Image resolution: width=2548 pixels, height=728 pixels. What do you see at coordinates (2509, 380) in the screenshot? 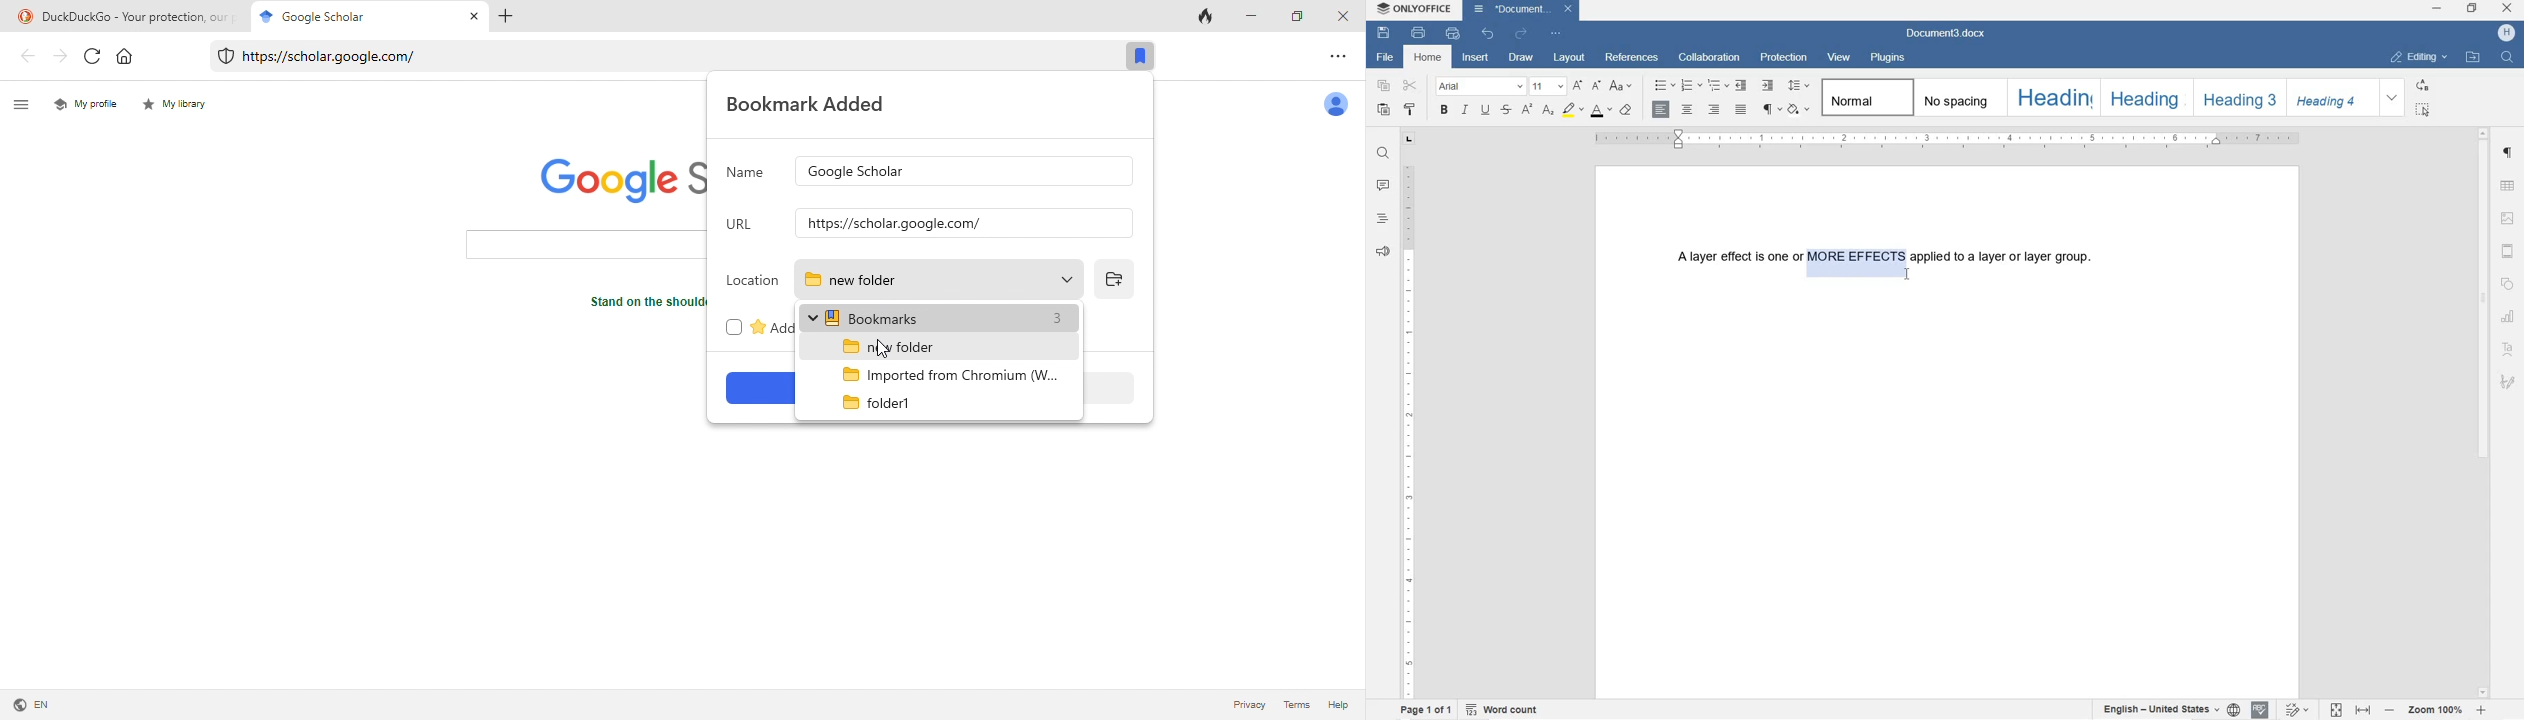
I see `SIGNATURE` at bounding box center [2509, 380].